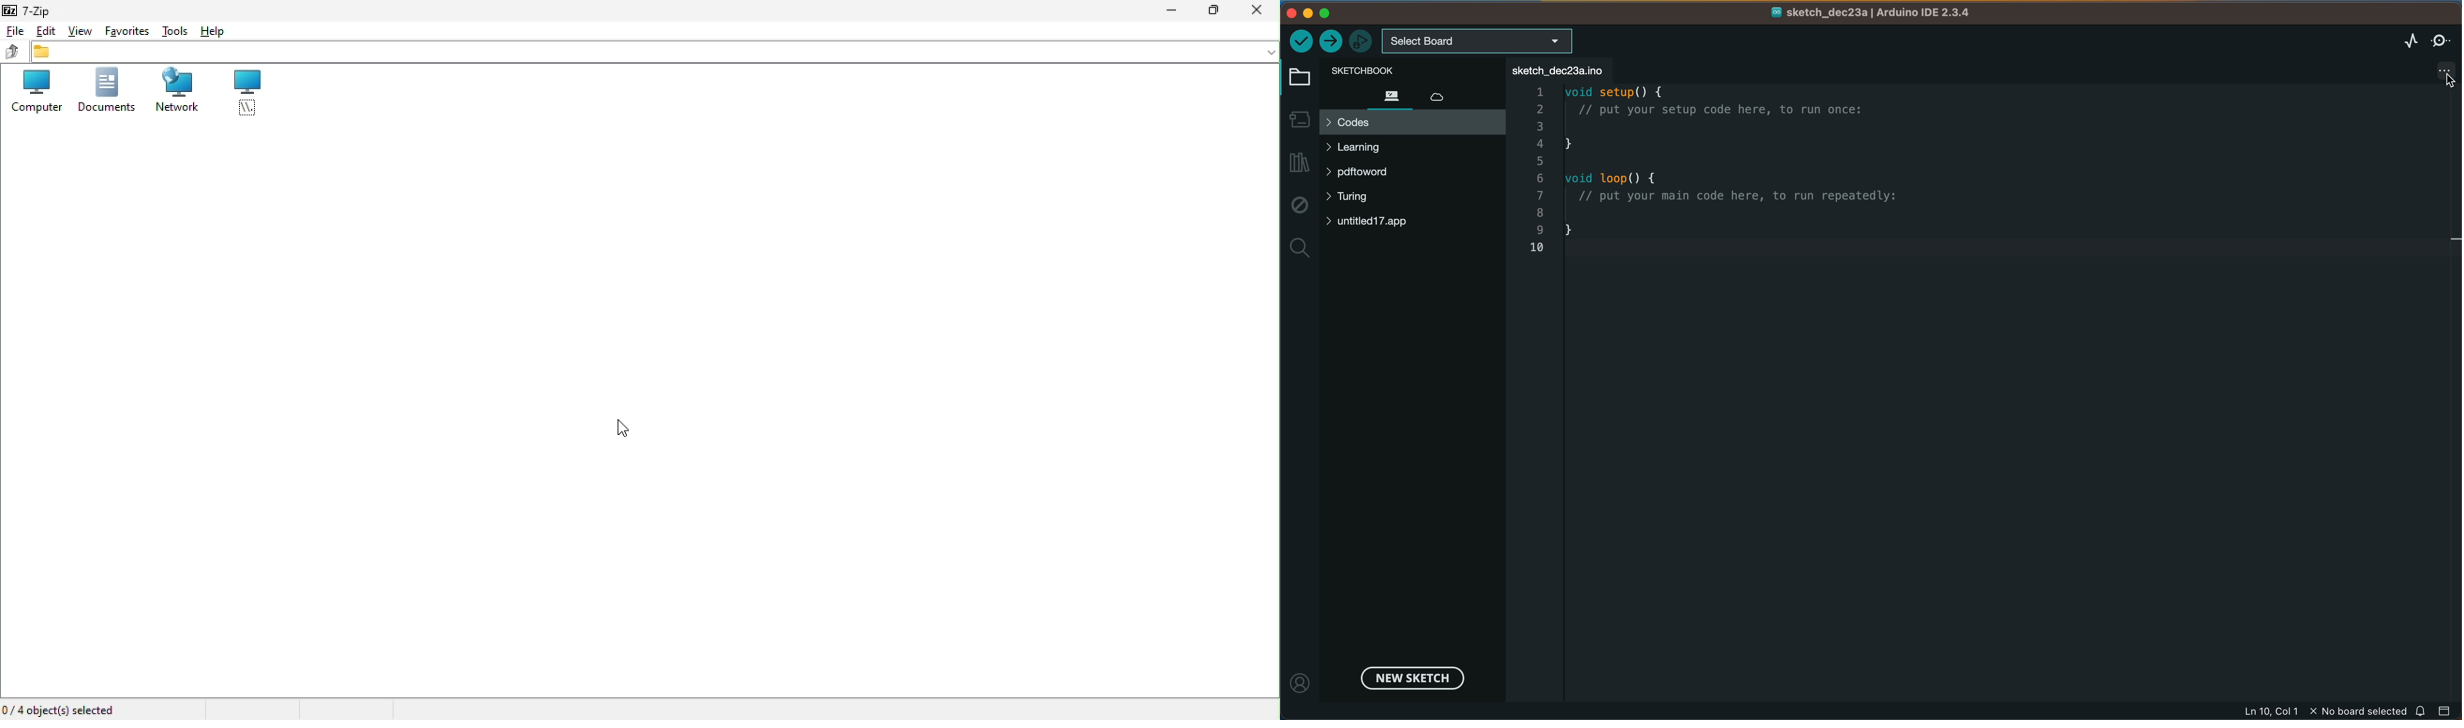  Describe the element at coordinates (33, 9) in the screenshot. I see `7 zip ` at that location.